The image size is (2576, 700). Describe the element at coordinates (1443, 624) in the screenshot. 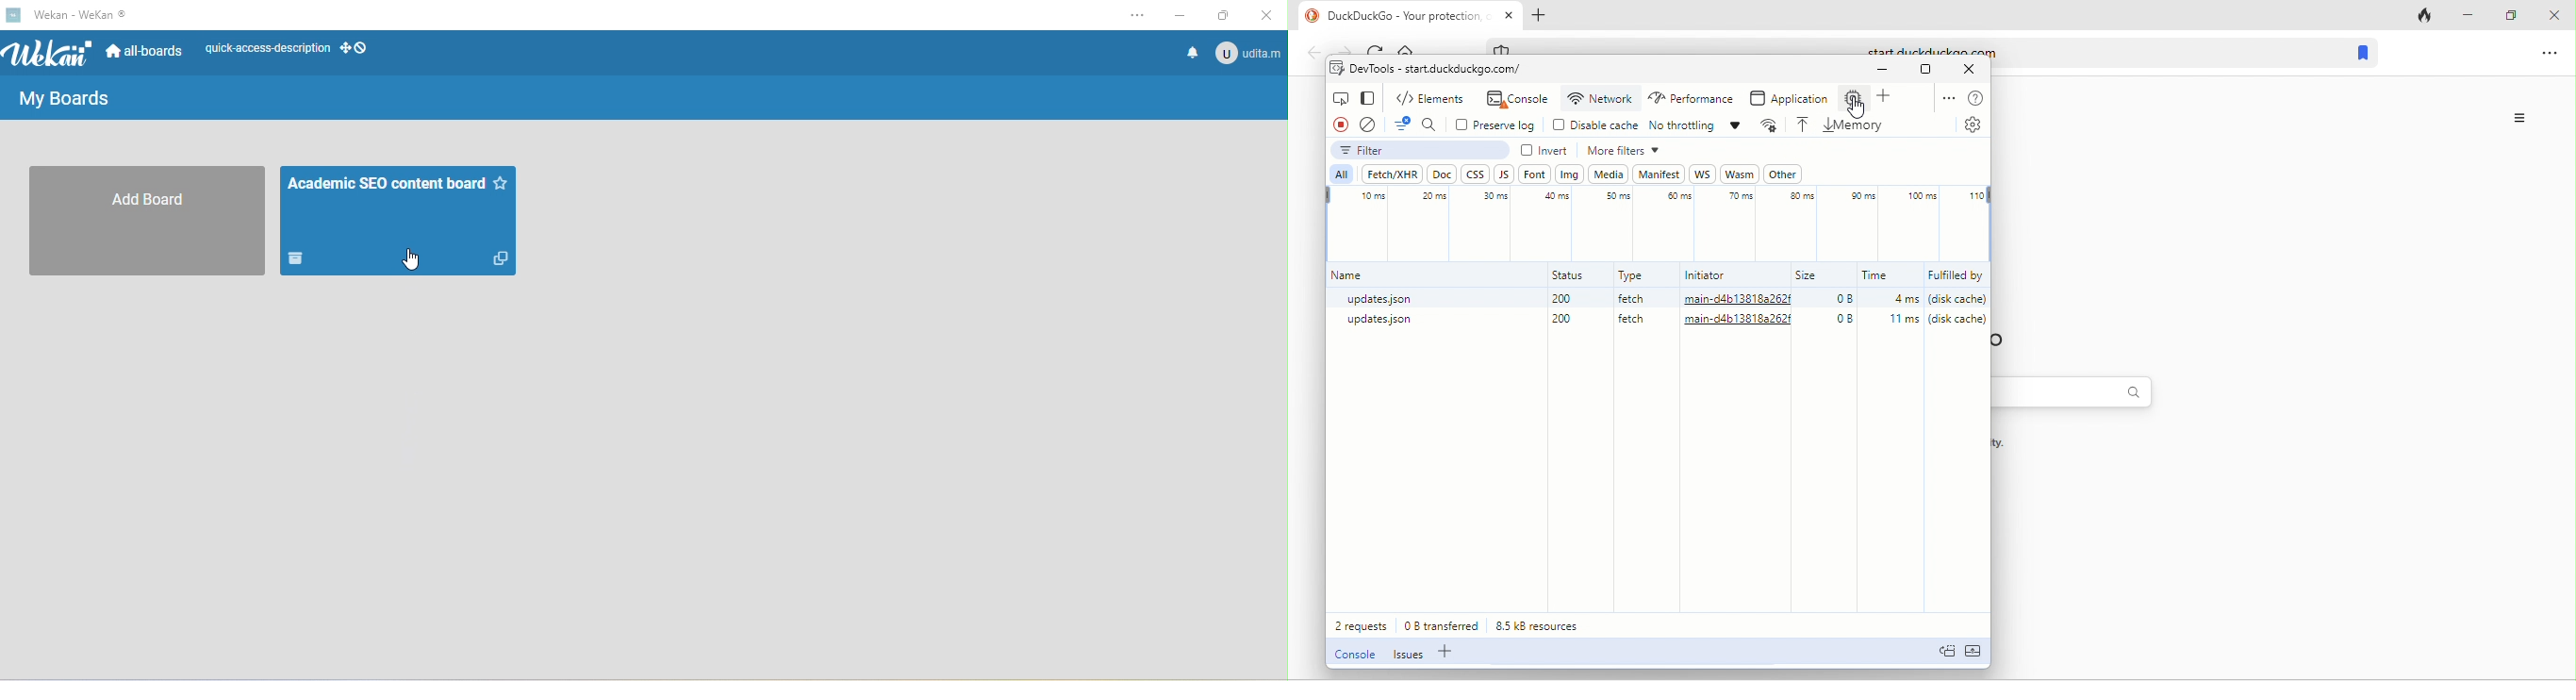

I see `0 b transferred` at that location.